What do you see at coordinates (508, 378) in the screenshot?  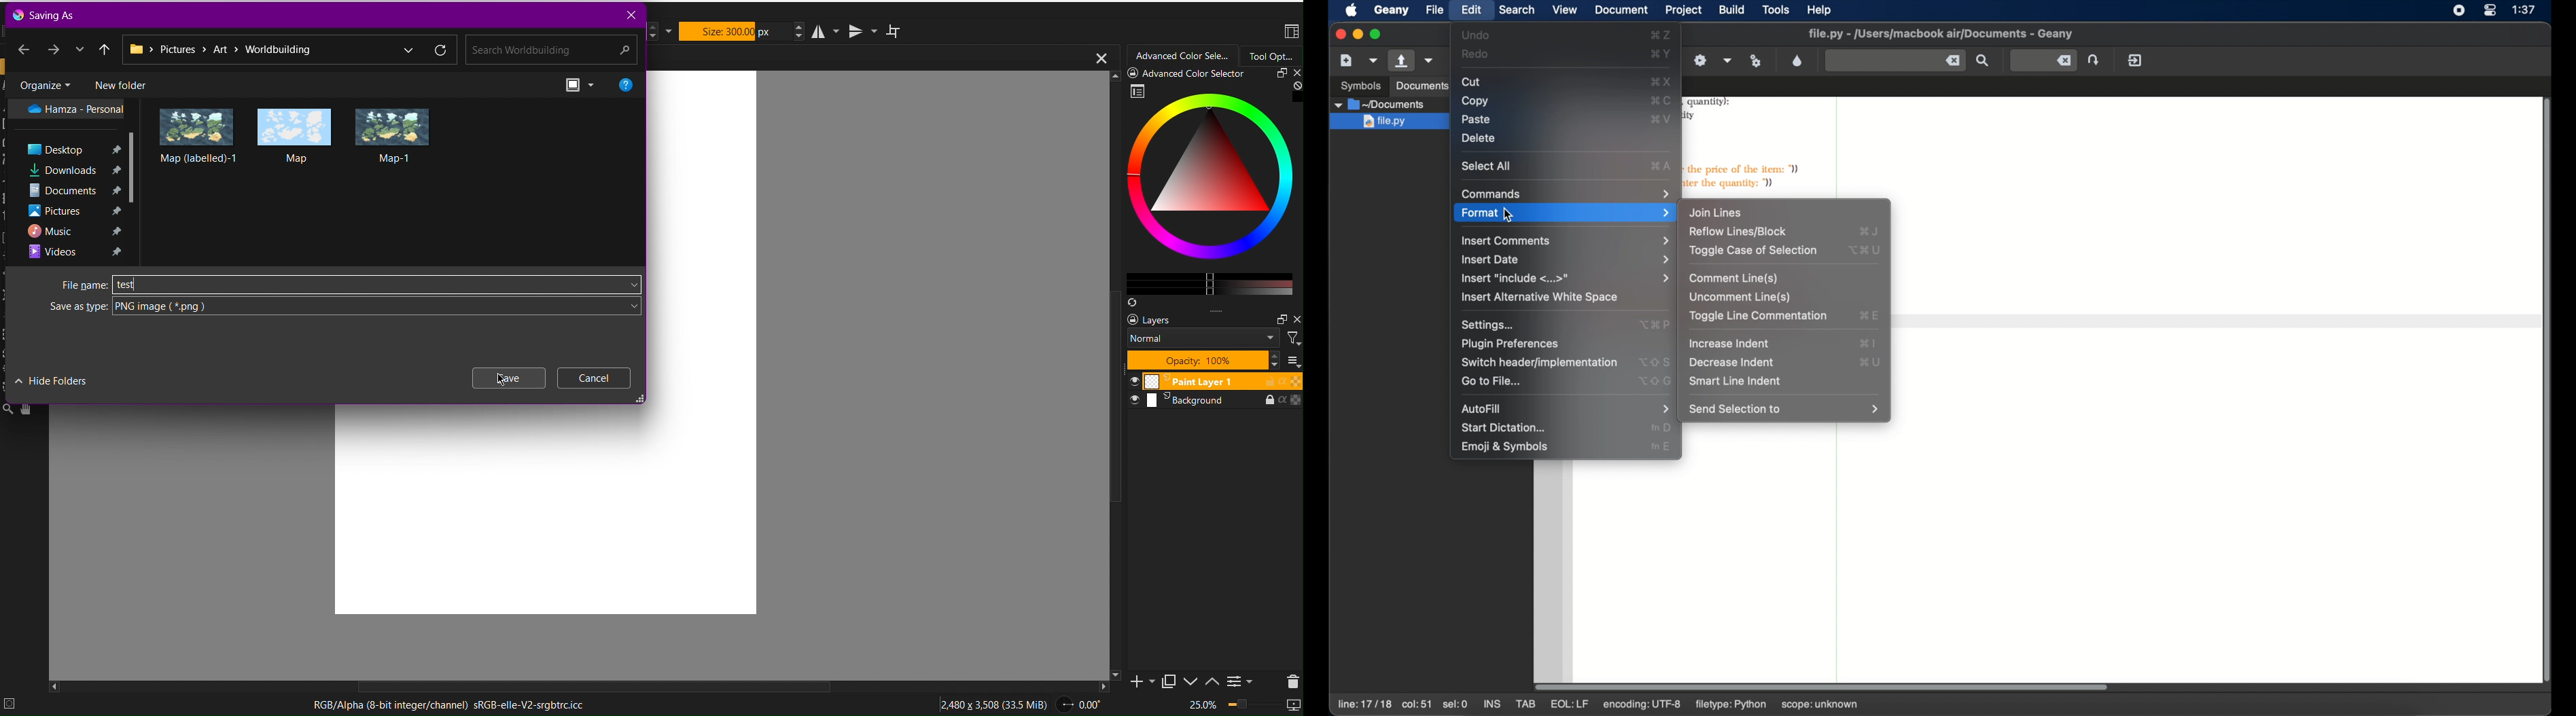 I see `` at bounding box center [508, 378].